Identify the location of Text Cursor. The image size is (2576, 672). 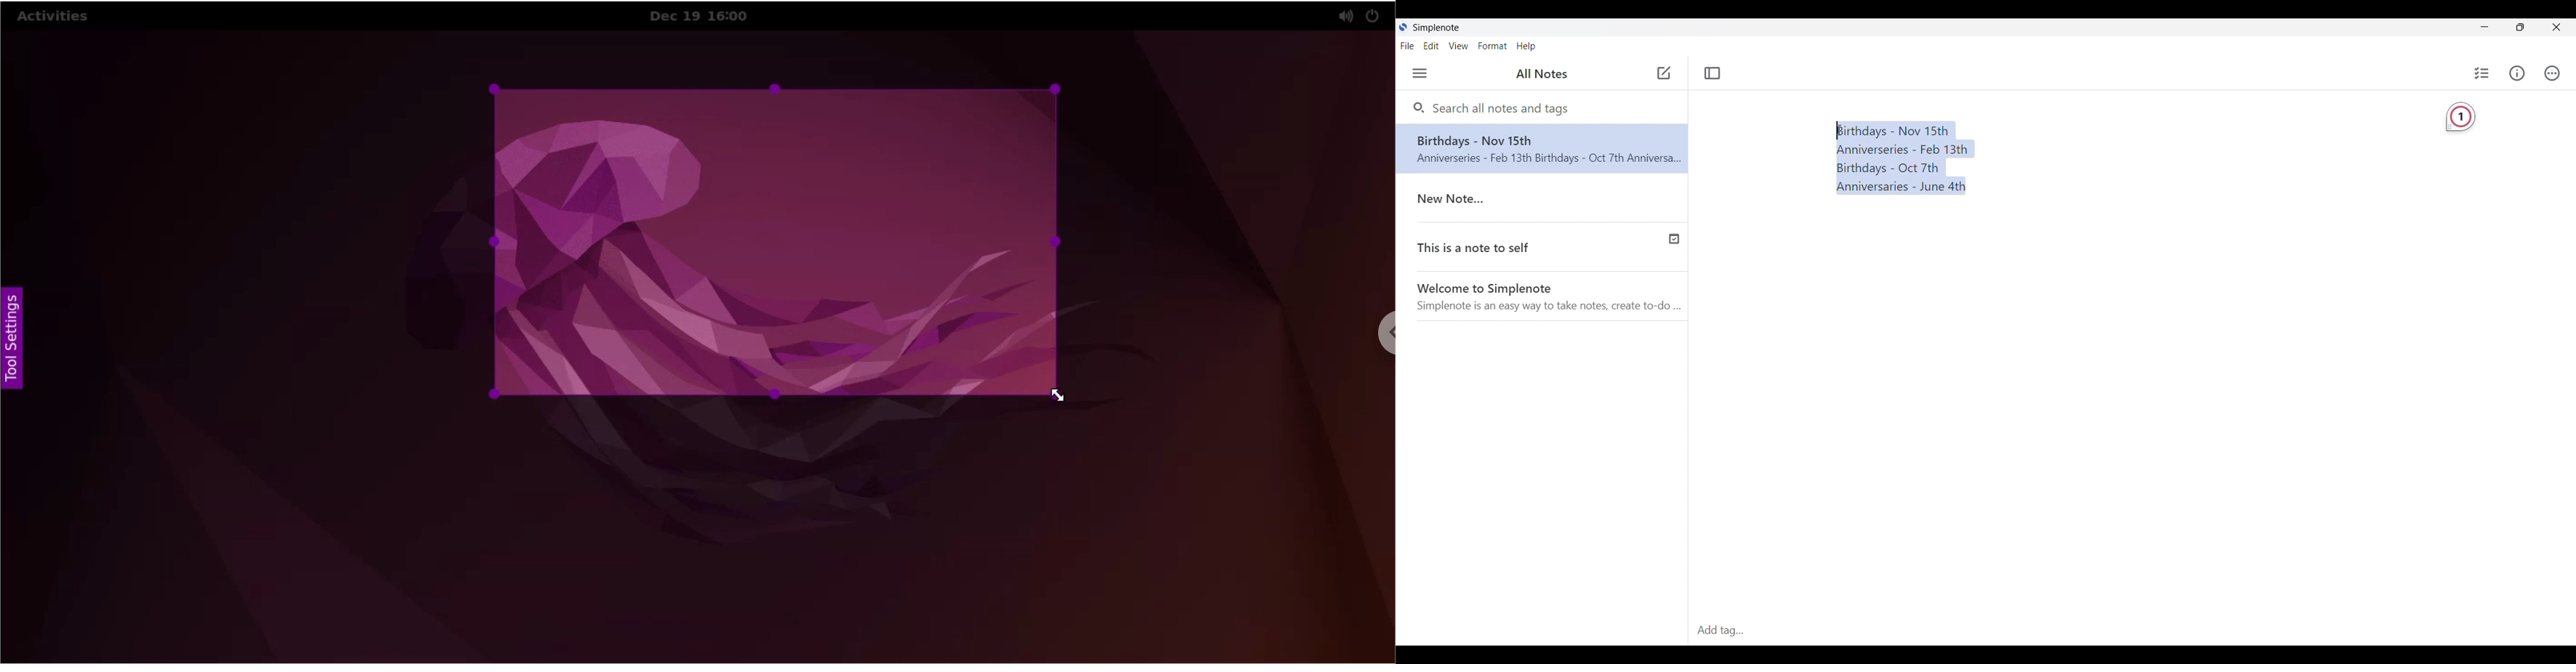
(1839, 130).